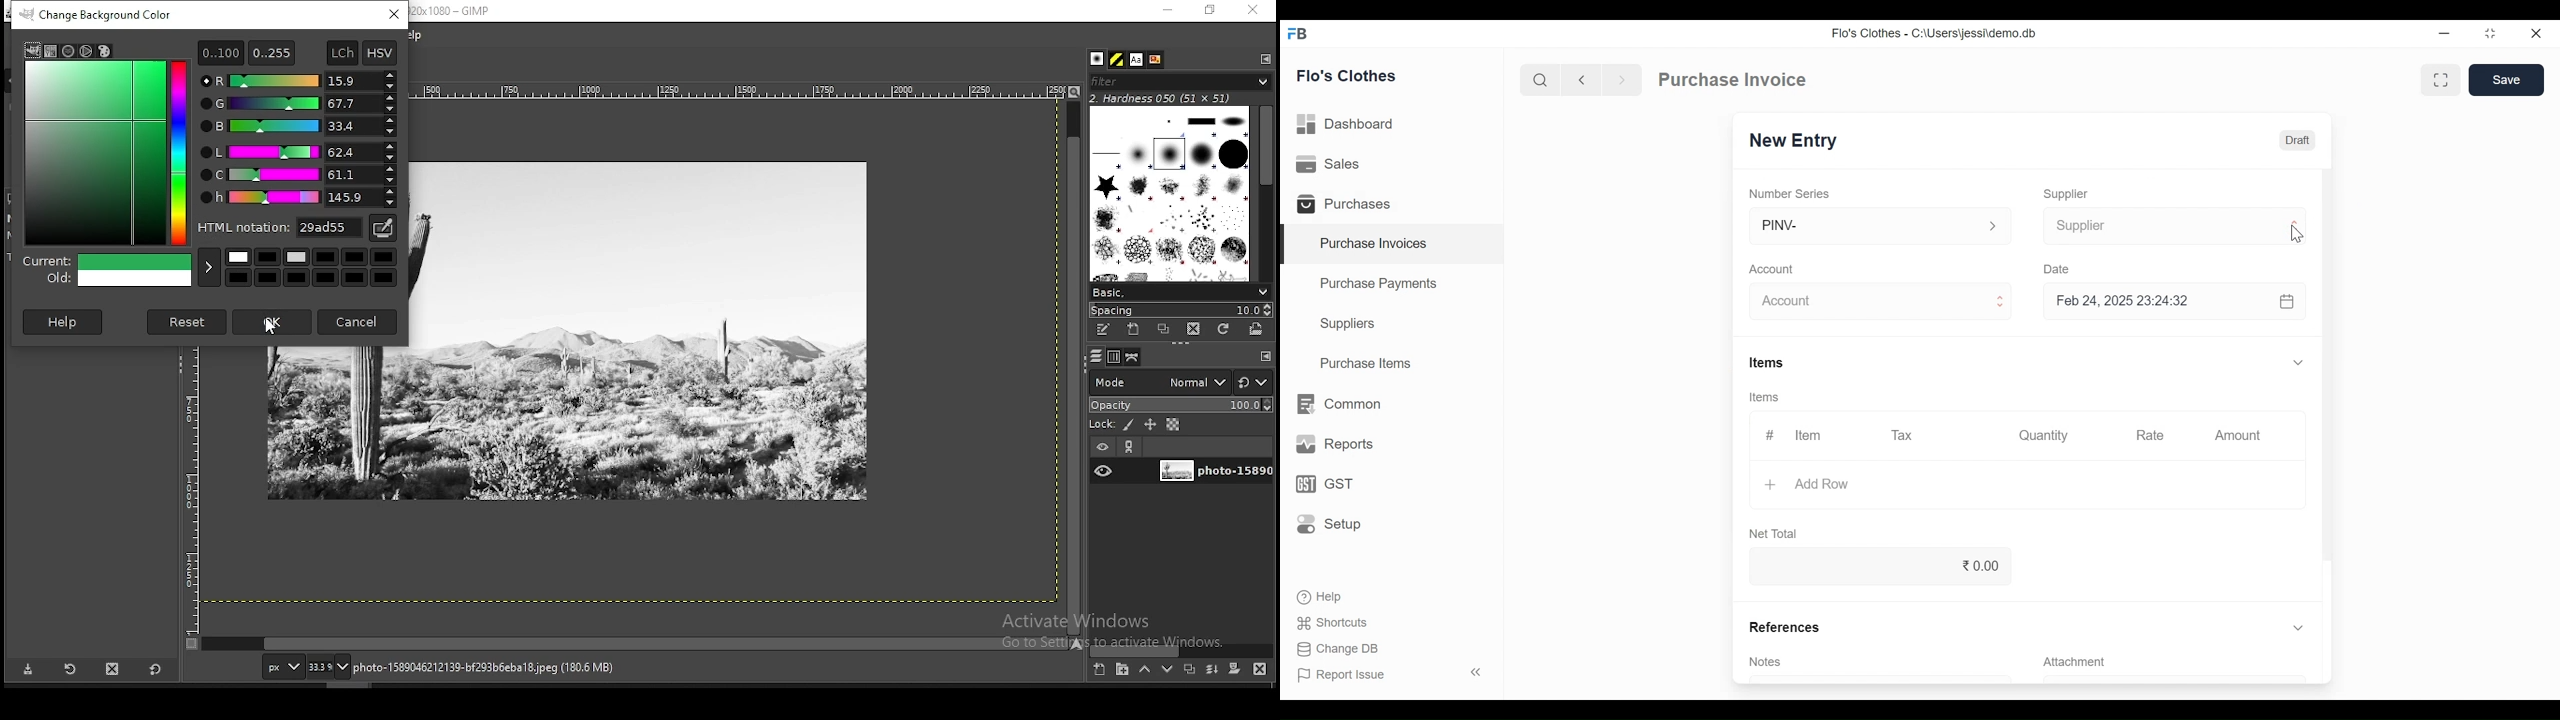 The height and width of the screenshot is (728, 2576). Describe the element at coordinates (1180, 81) in the screenshot. I see `filter brushes` at that location.